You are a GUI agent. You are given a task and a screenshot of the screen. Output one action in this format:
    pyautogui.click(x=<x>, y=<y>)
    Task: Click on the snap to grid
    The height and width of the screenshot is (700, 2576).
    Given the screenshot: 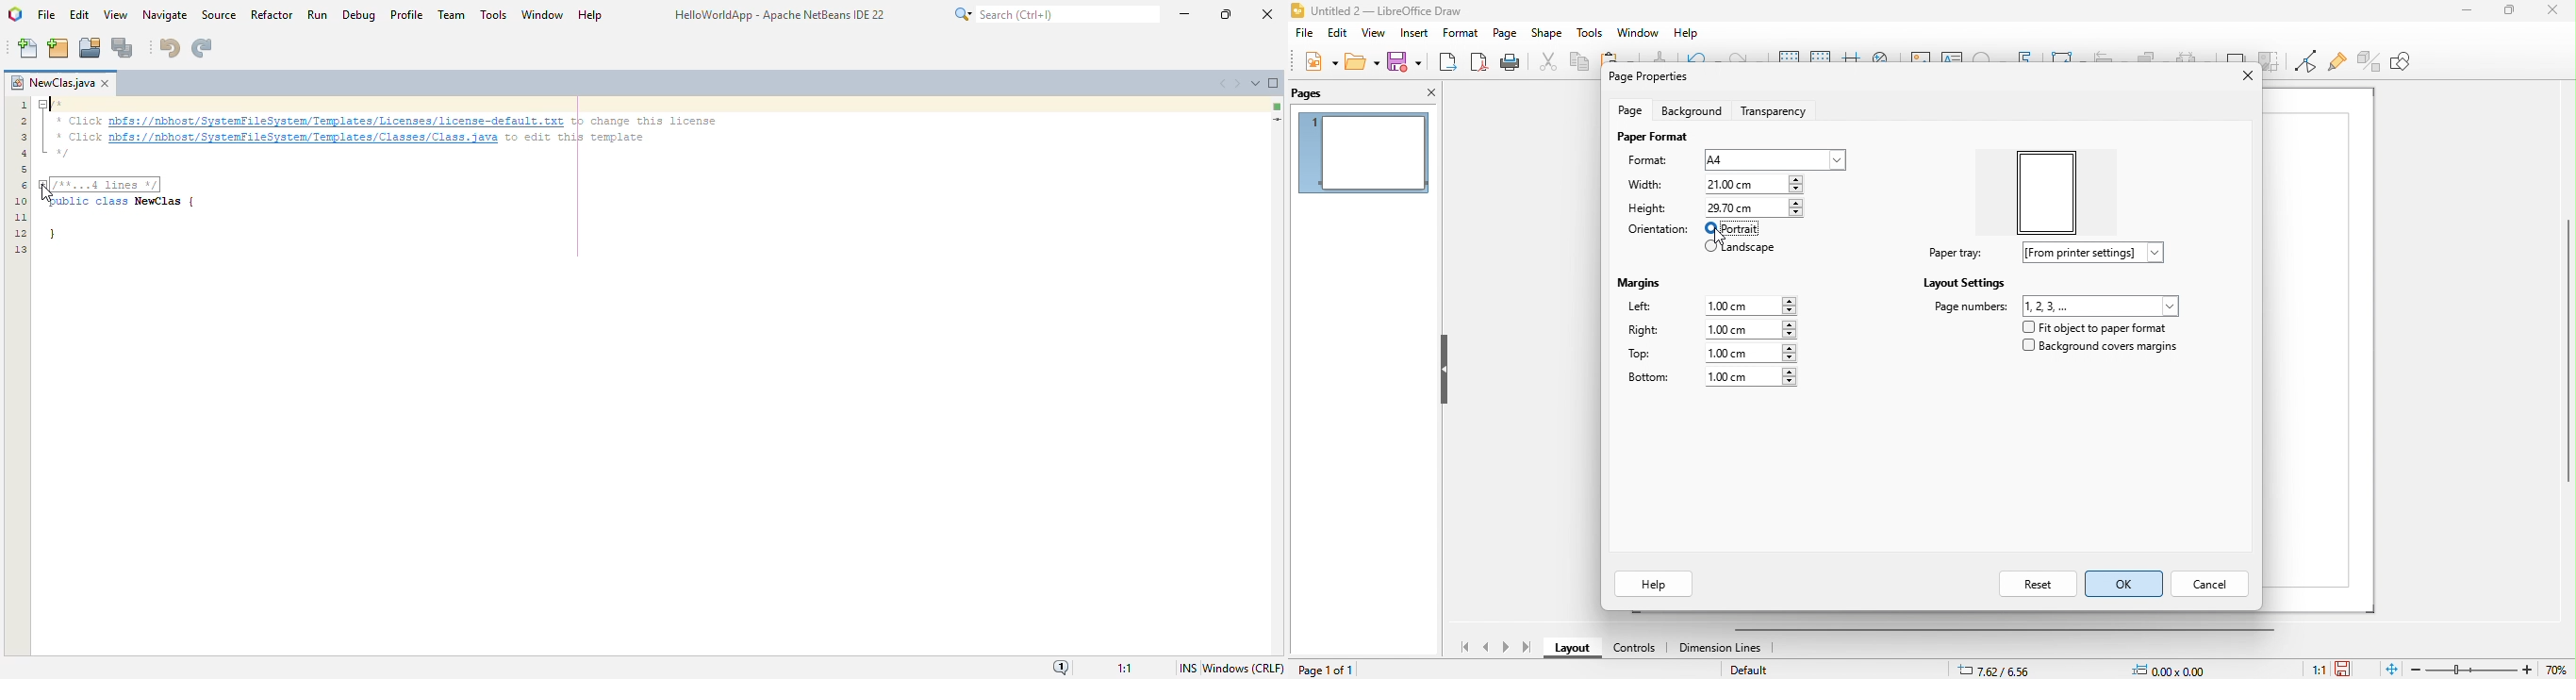 What is the action you would take?
    pyautogui.click(x=1820, y=60)
    